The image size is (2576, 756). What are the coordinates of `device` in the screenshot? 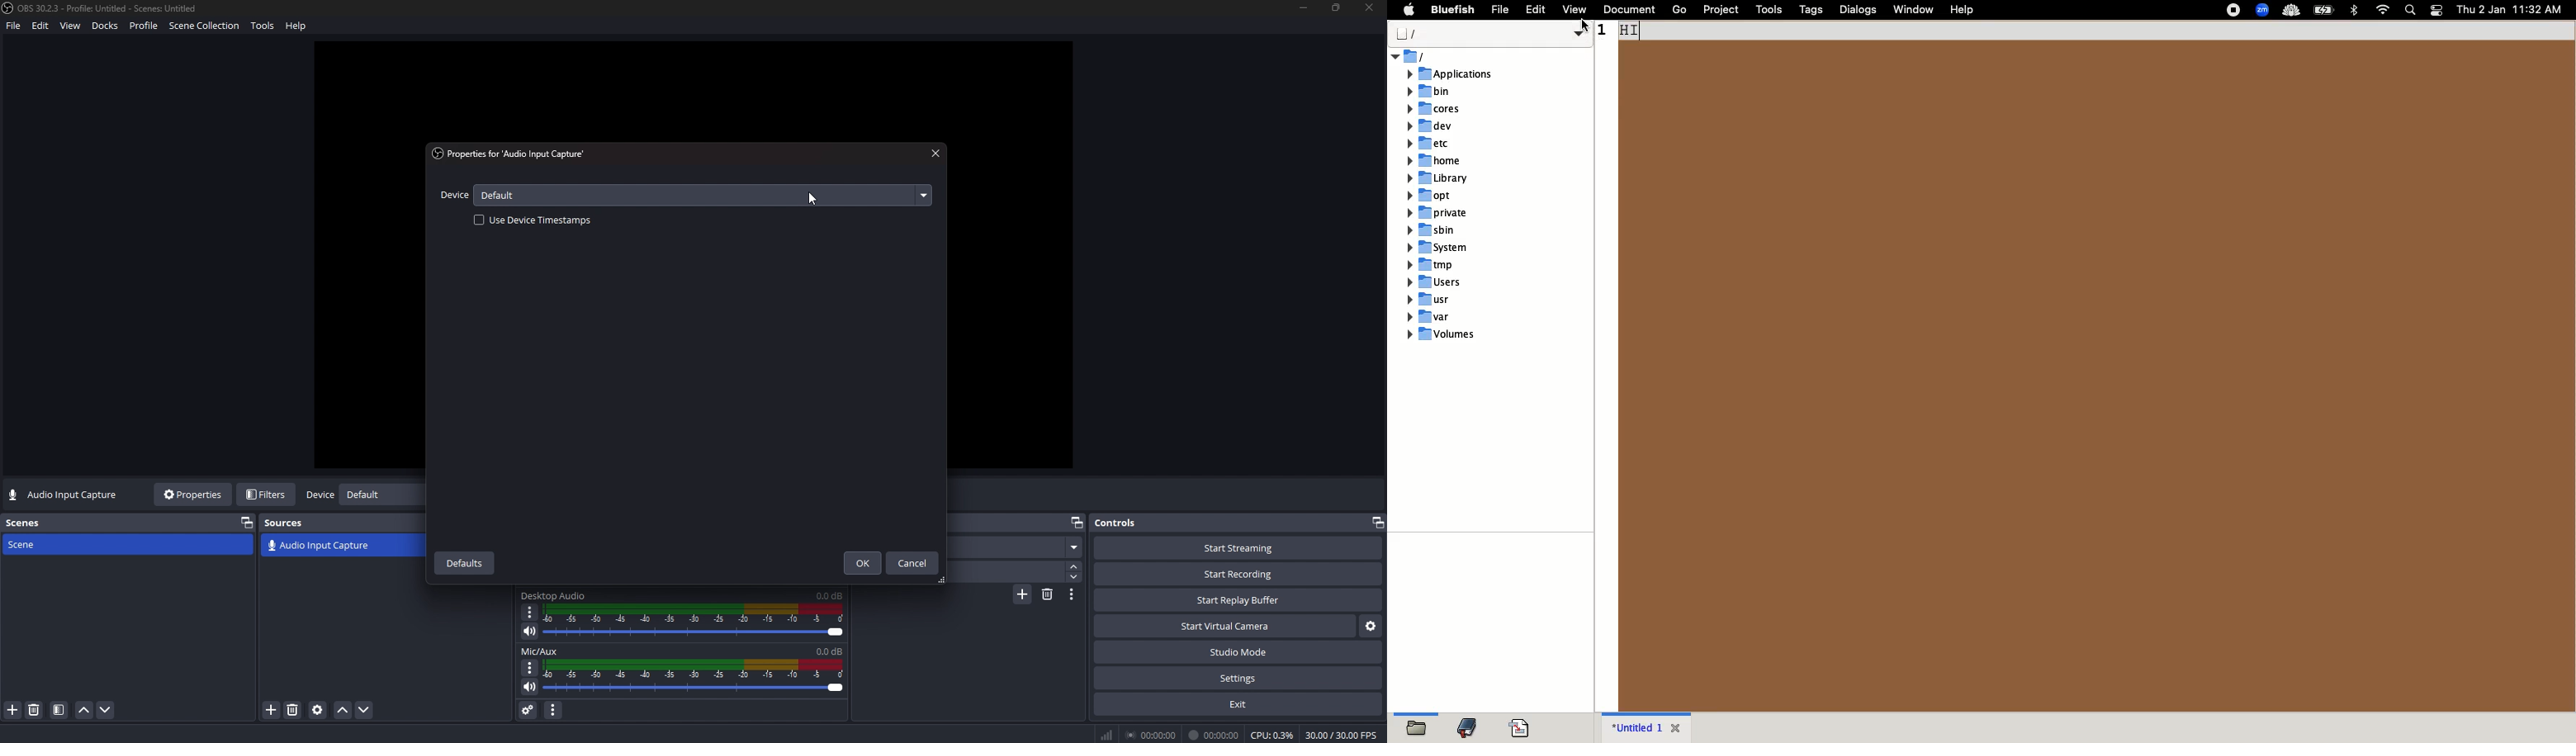 It's located at (319, 496).